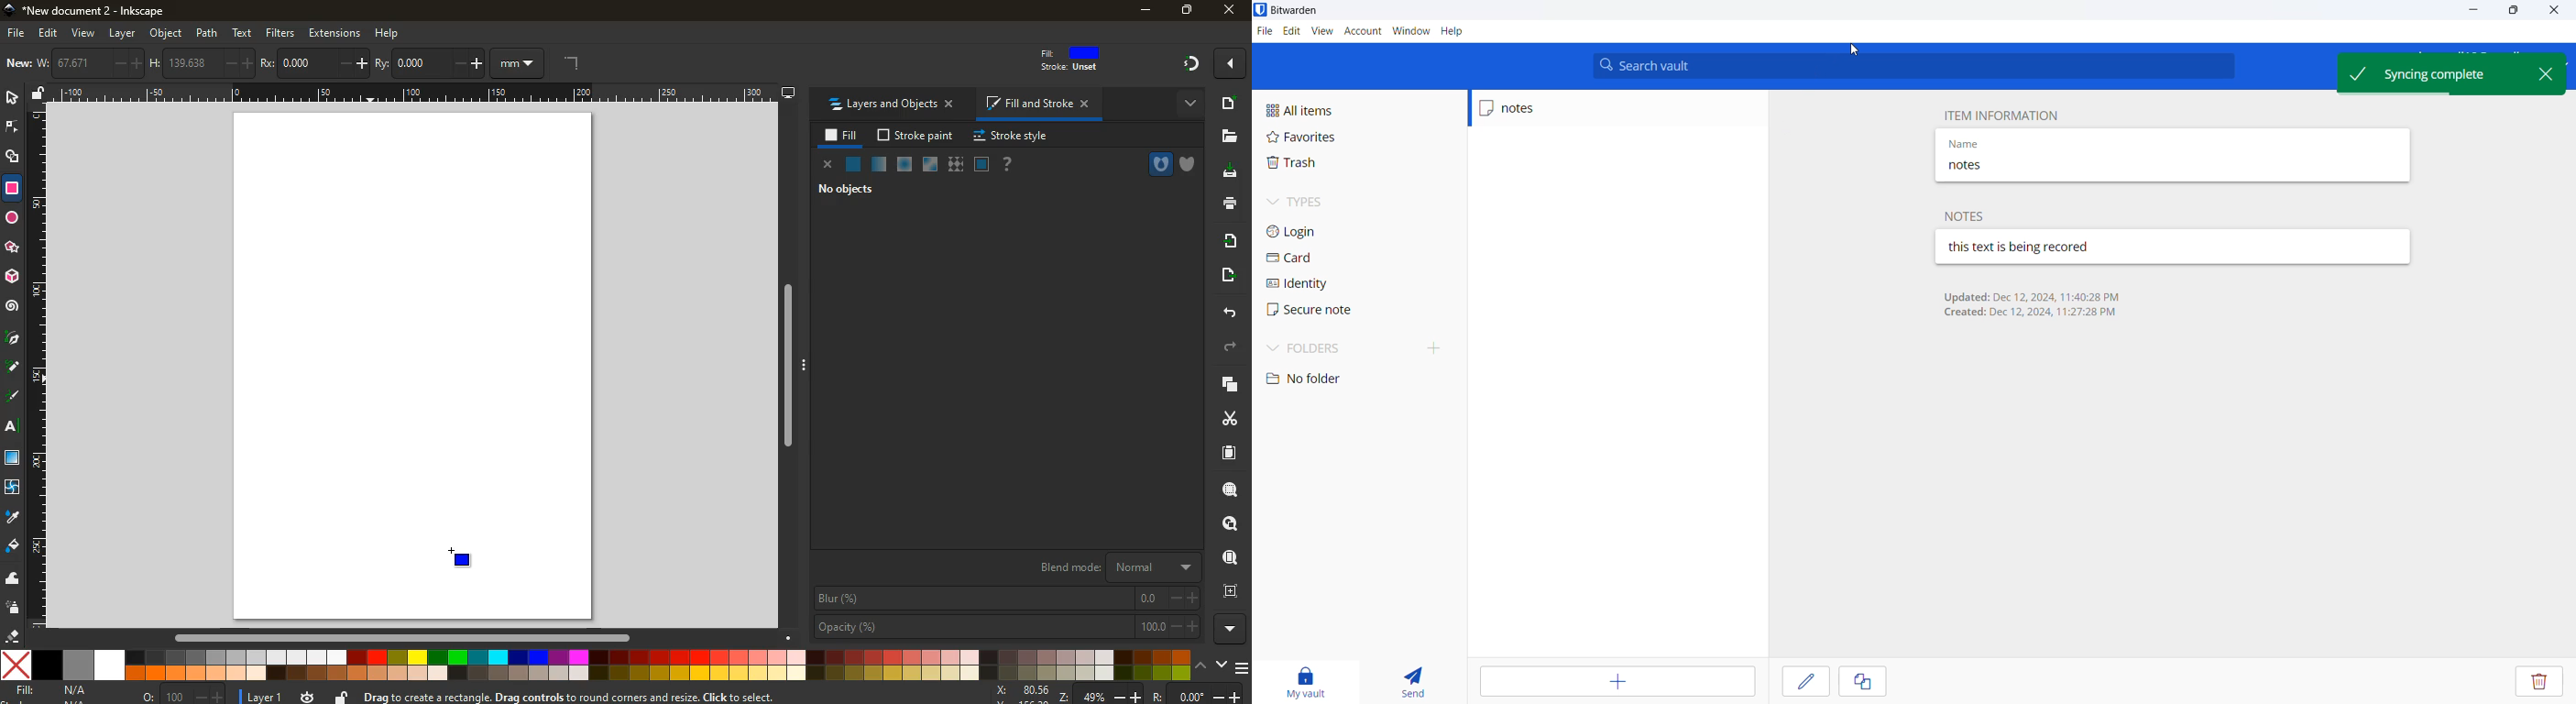 Image resolution: width=2576 pixels, height=728 pixels. What do you see at coordinates (846, 192) in the screenshot?
I see `No objects` at bounding box center [846, 192].